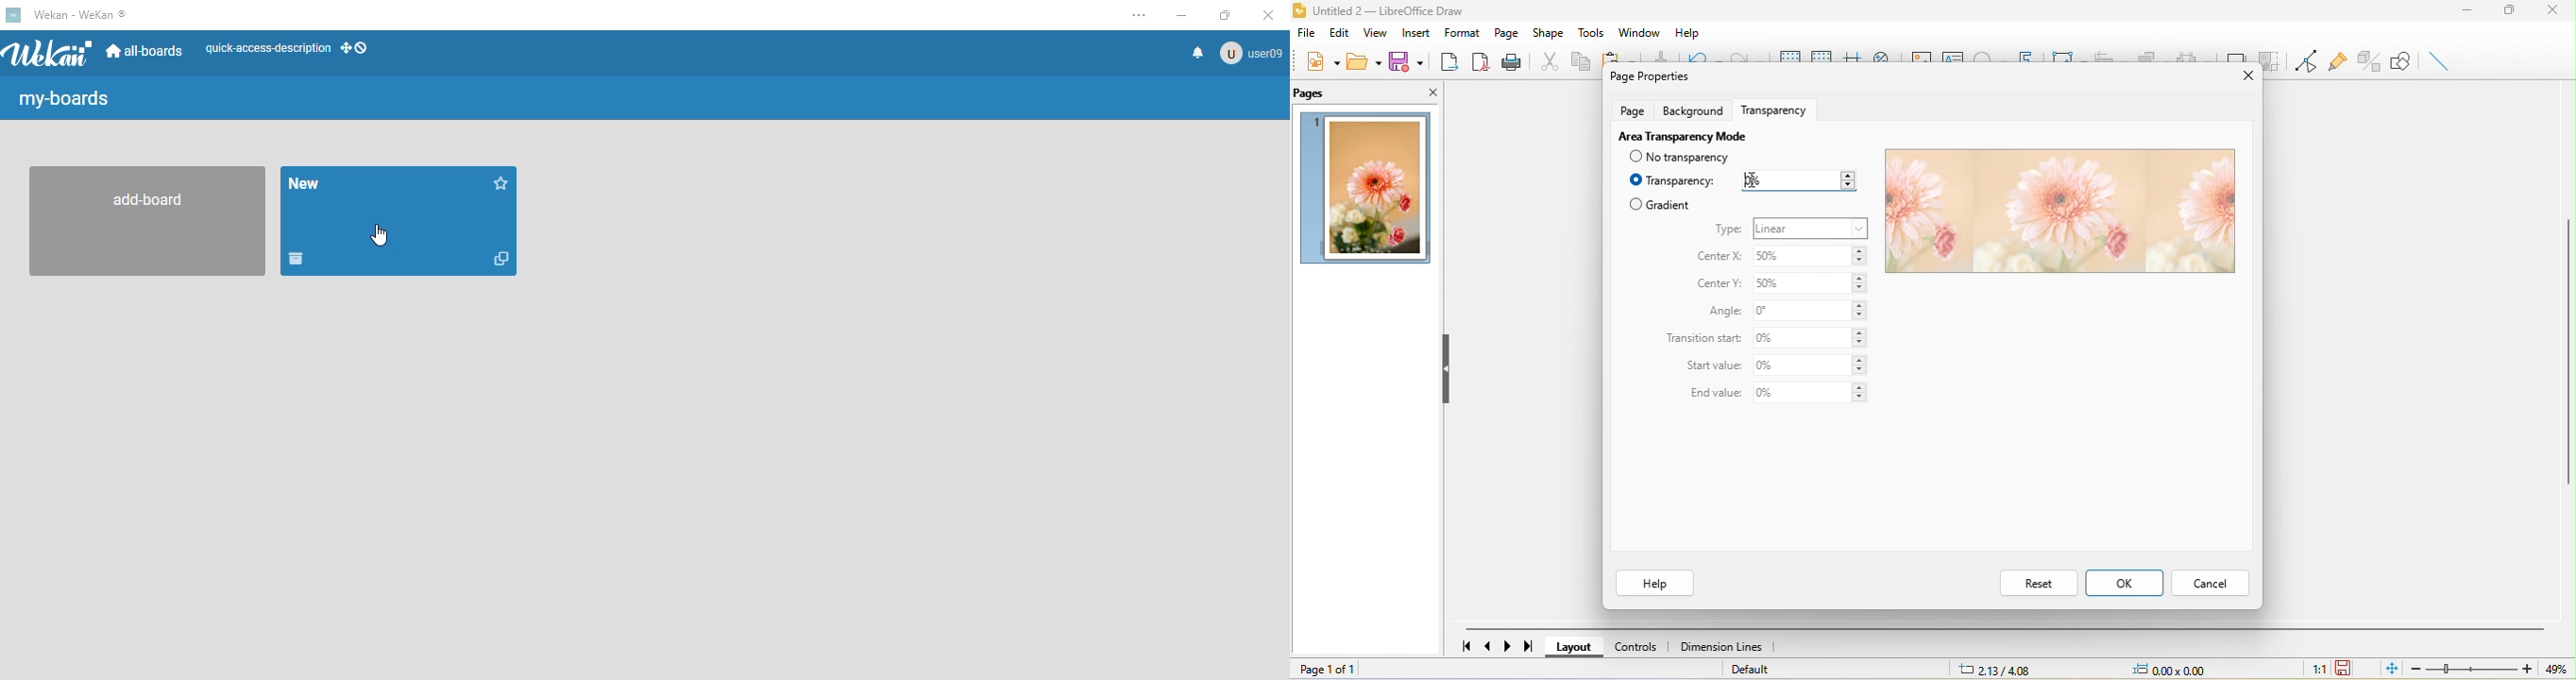  I want to click on ok, so click(2124, 582).